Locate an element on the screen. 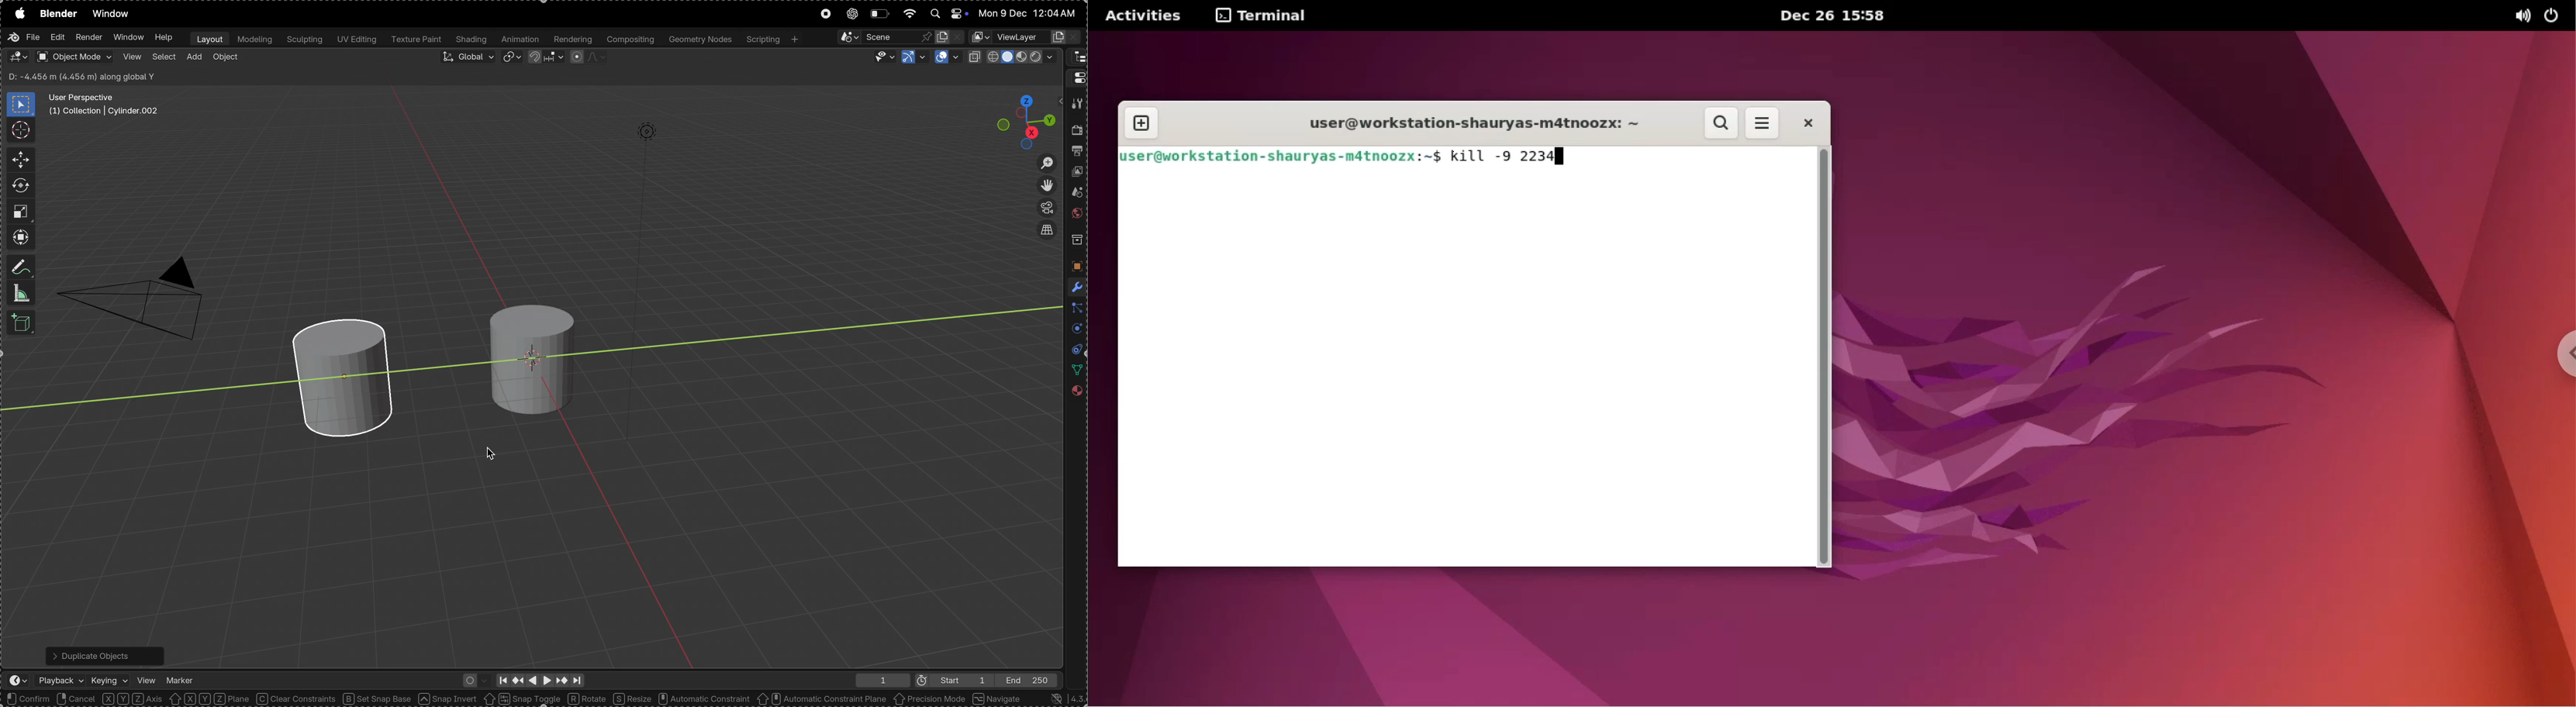  wifi is located at coordinates (909, 13).